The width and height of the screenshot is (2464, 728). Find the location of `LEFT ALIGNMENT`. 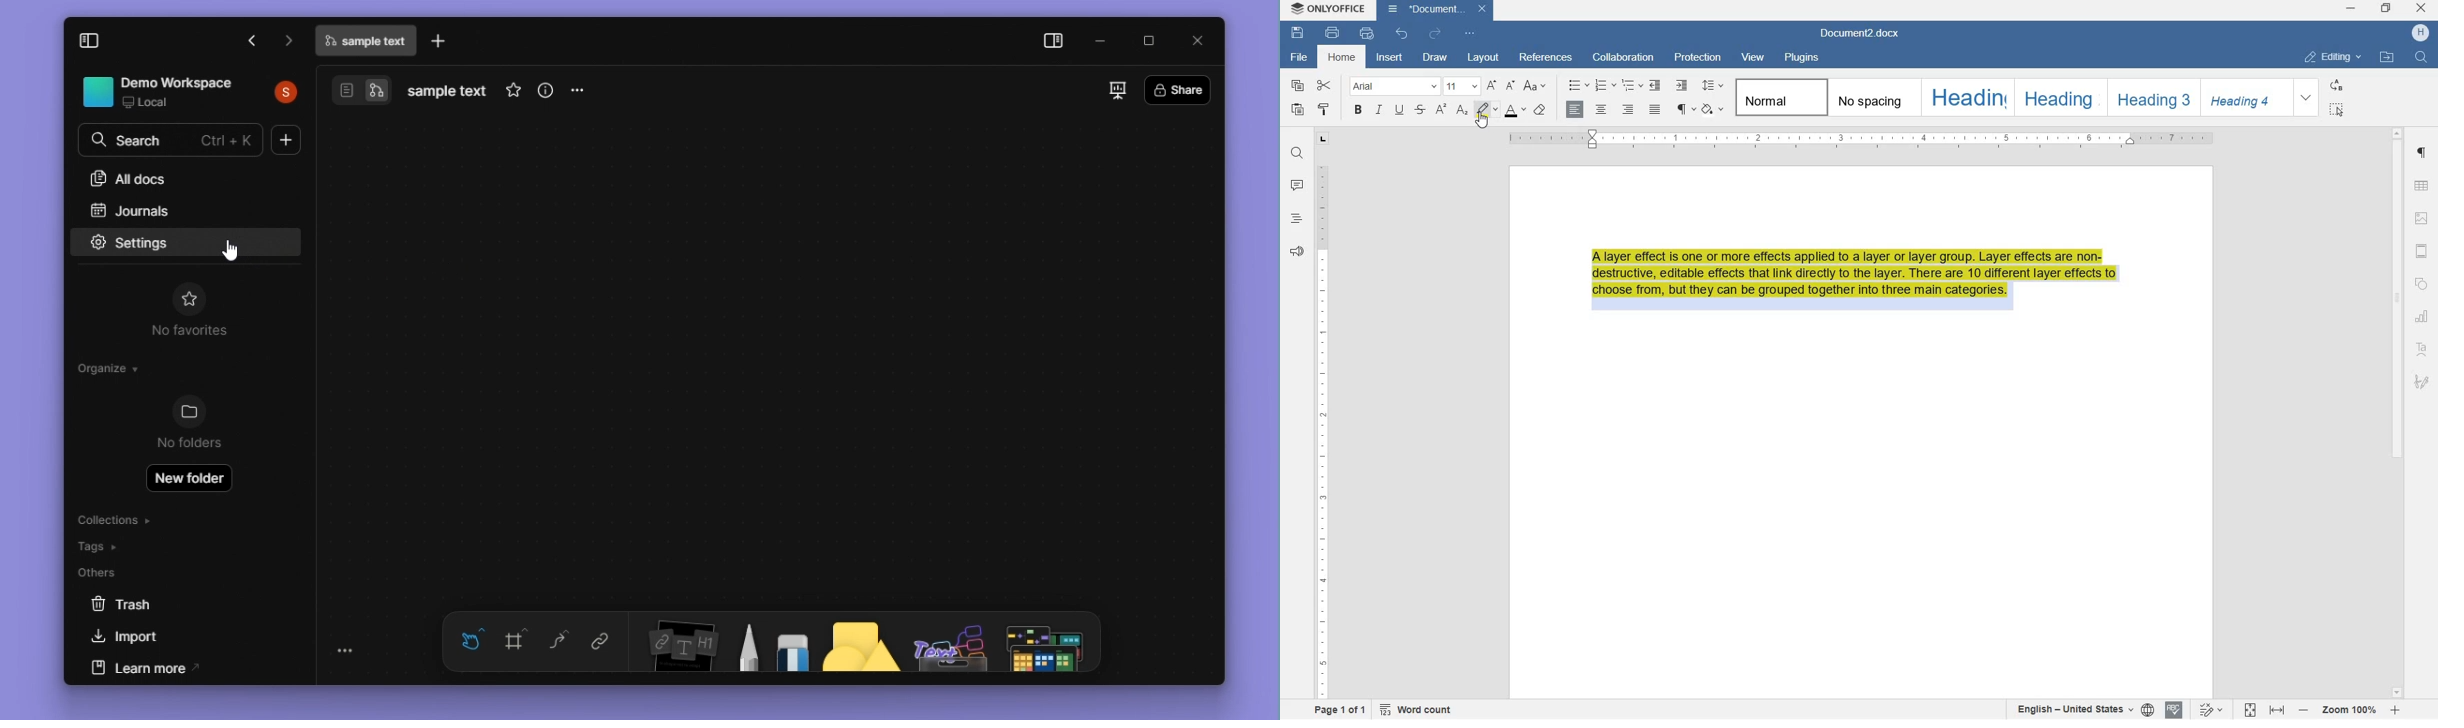

LEFT ALIGNMENT is located at coordinates (1576, 110).